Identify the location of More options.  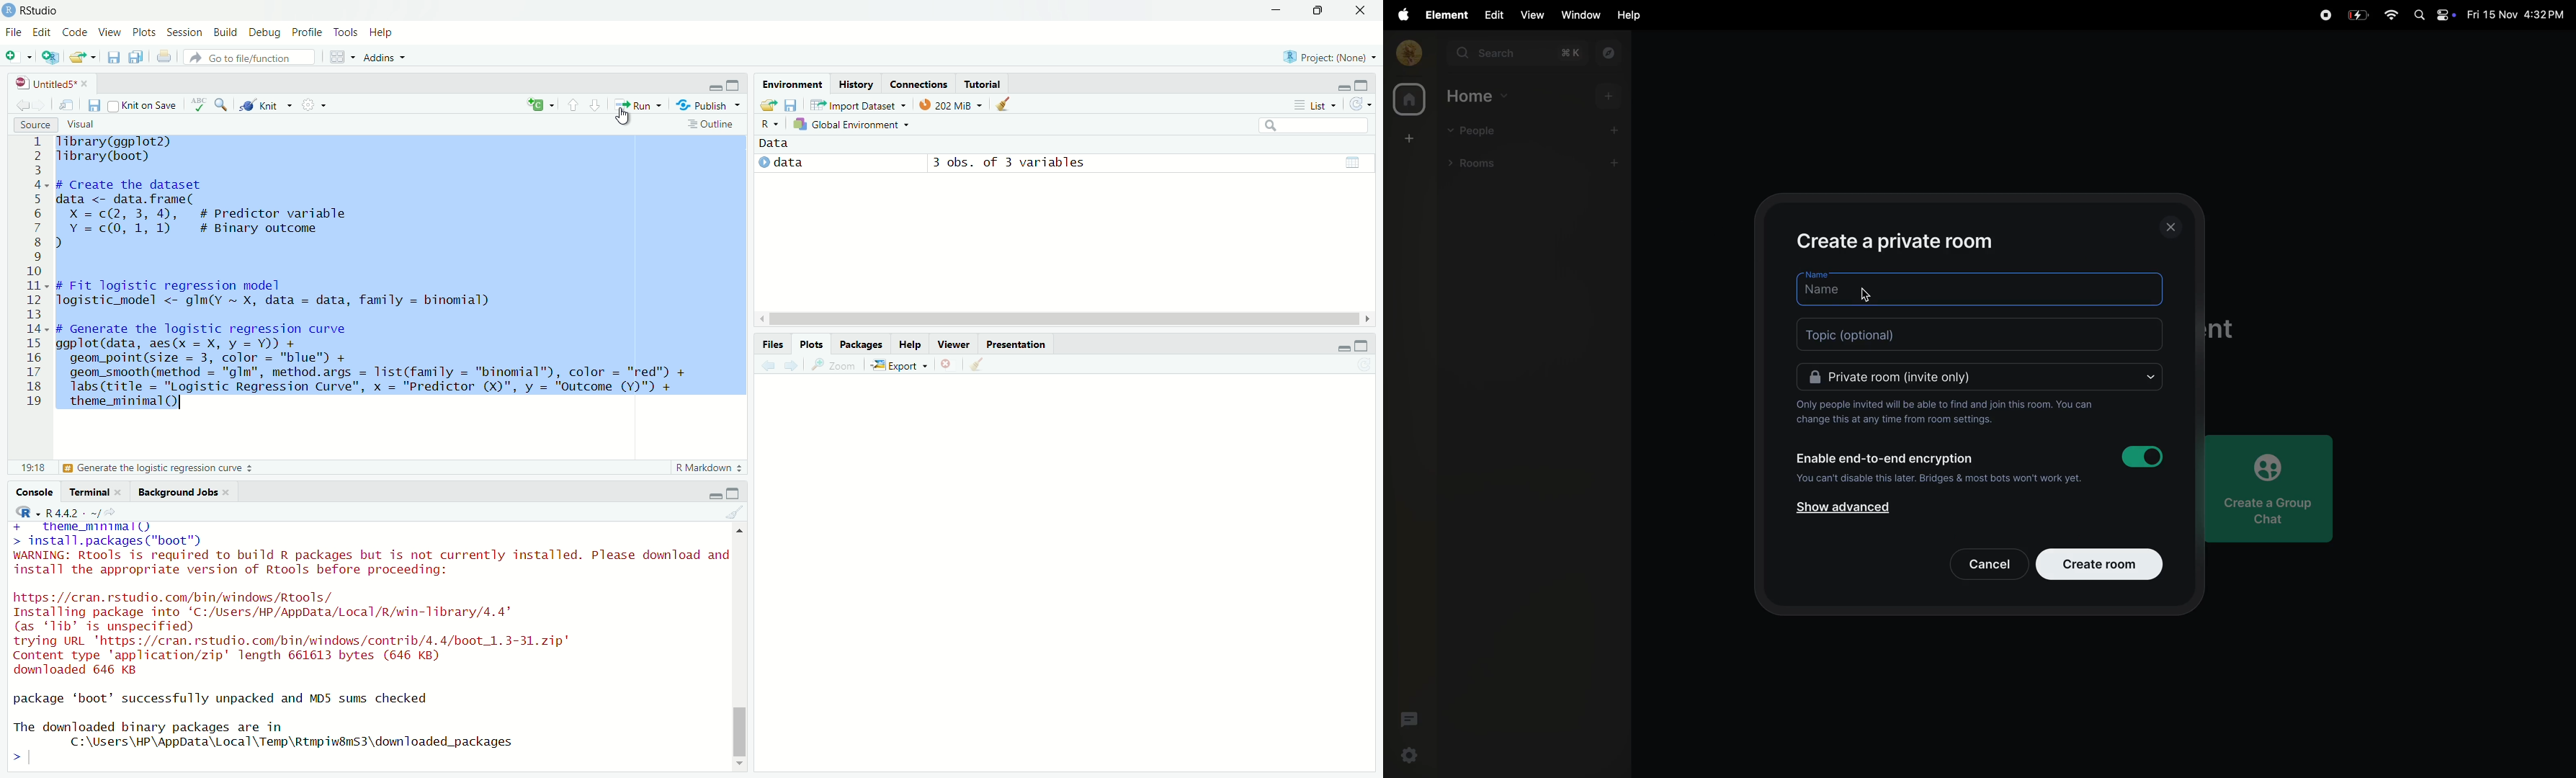
(315, 104).